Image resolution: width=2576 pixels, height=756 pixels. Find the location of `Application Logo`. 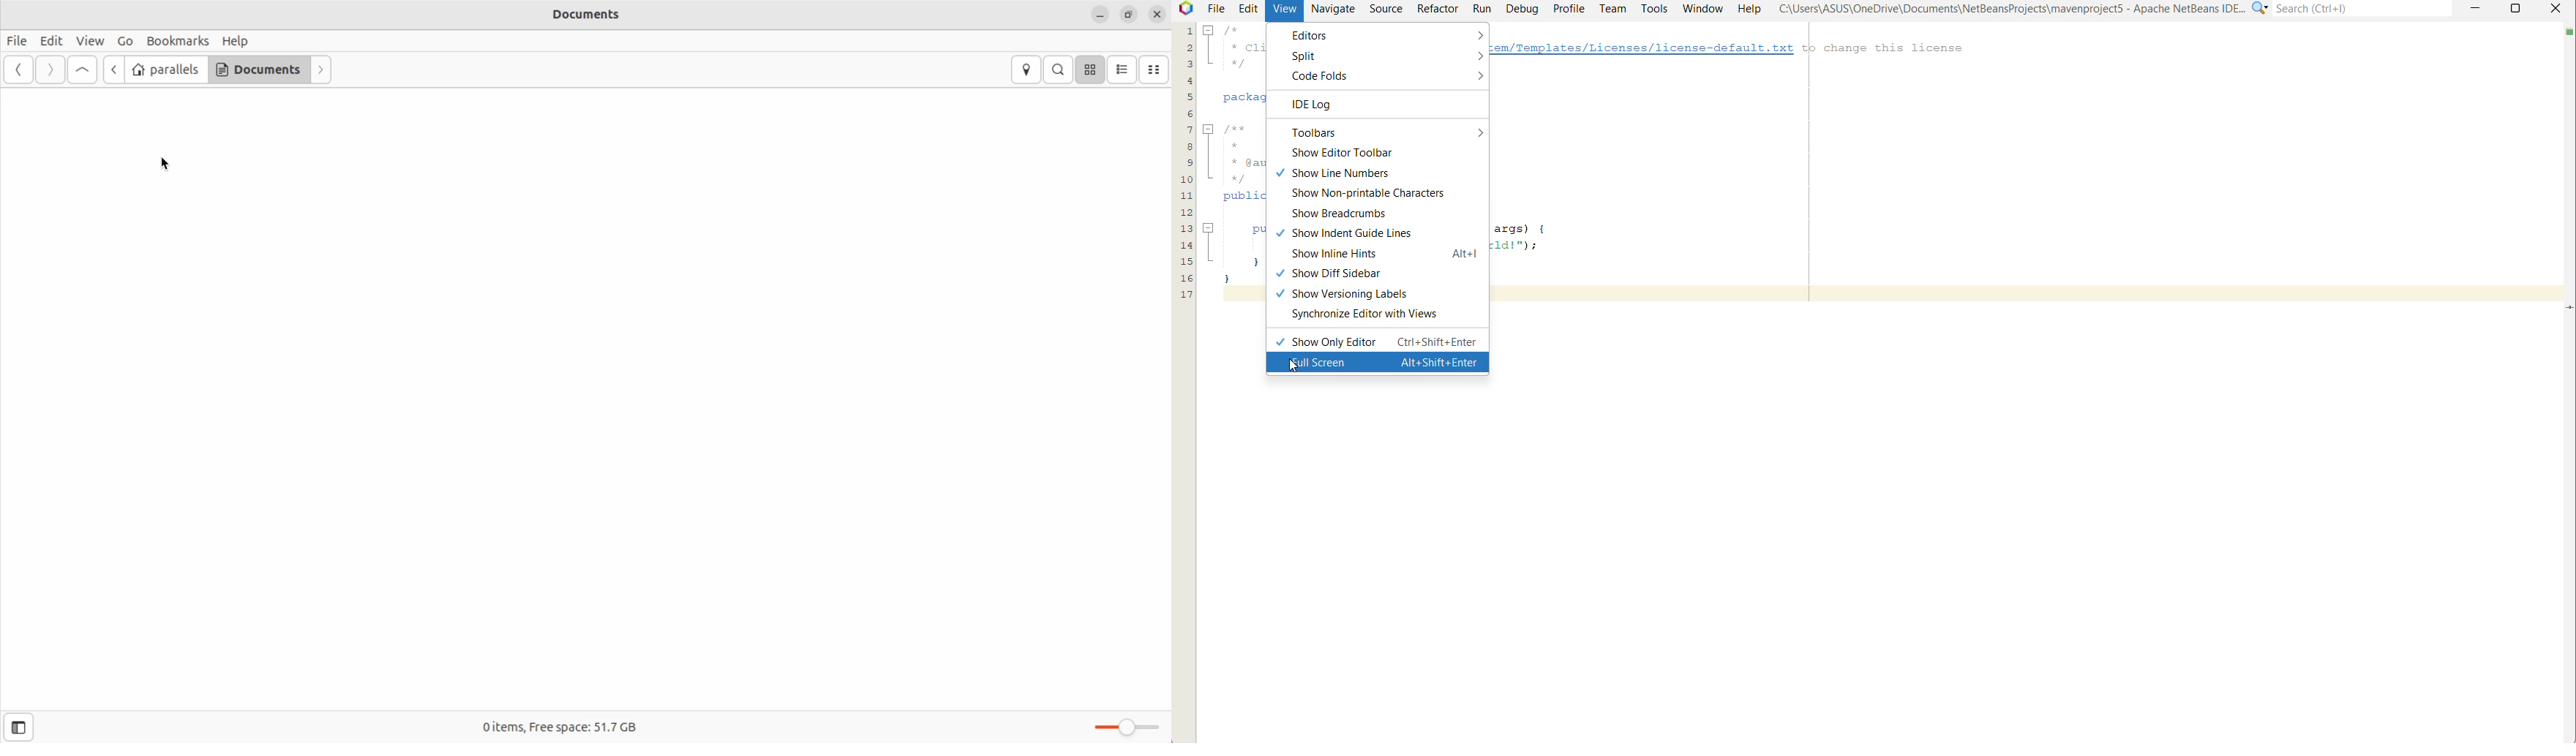

Application Logo is located at coordinates (1184, 10).